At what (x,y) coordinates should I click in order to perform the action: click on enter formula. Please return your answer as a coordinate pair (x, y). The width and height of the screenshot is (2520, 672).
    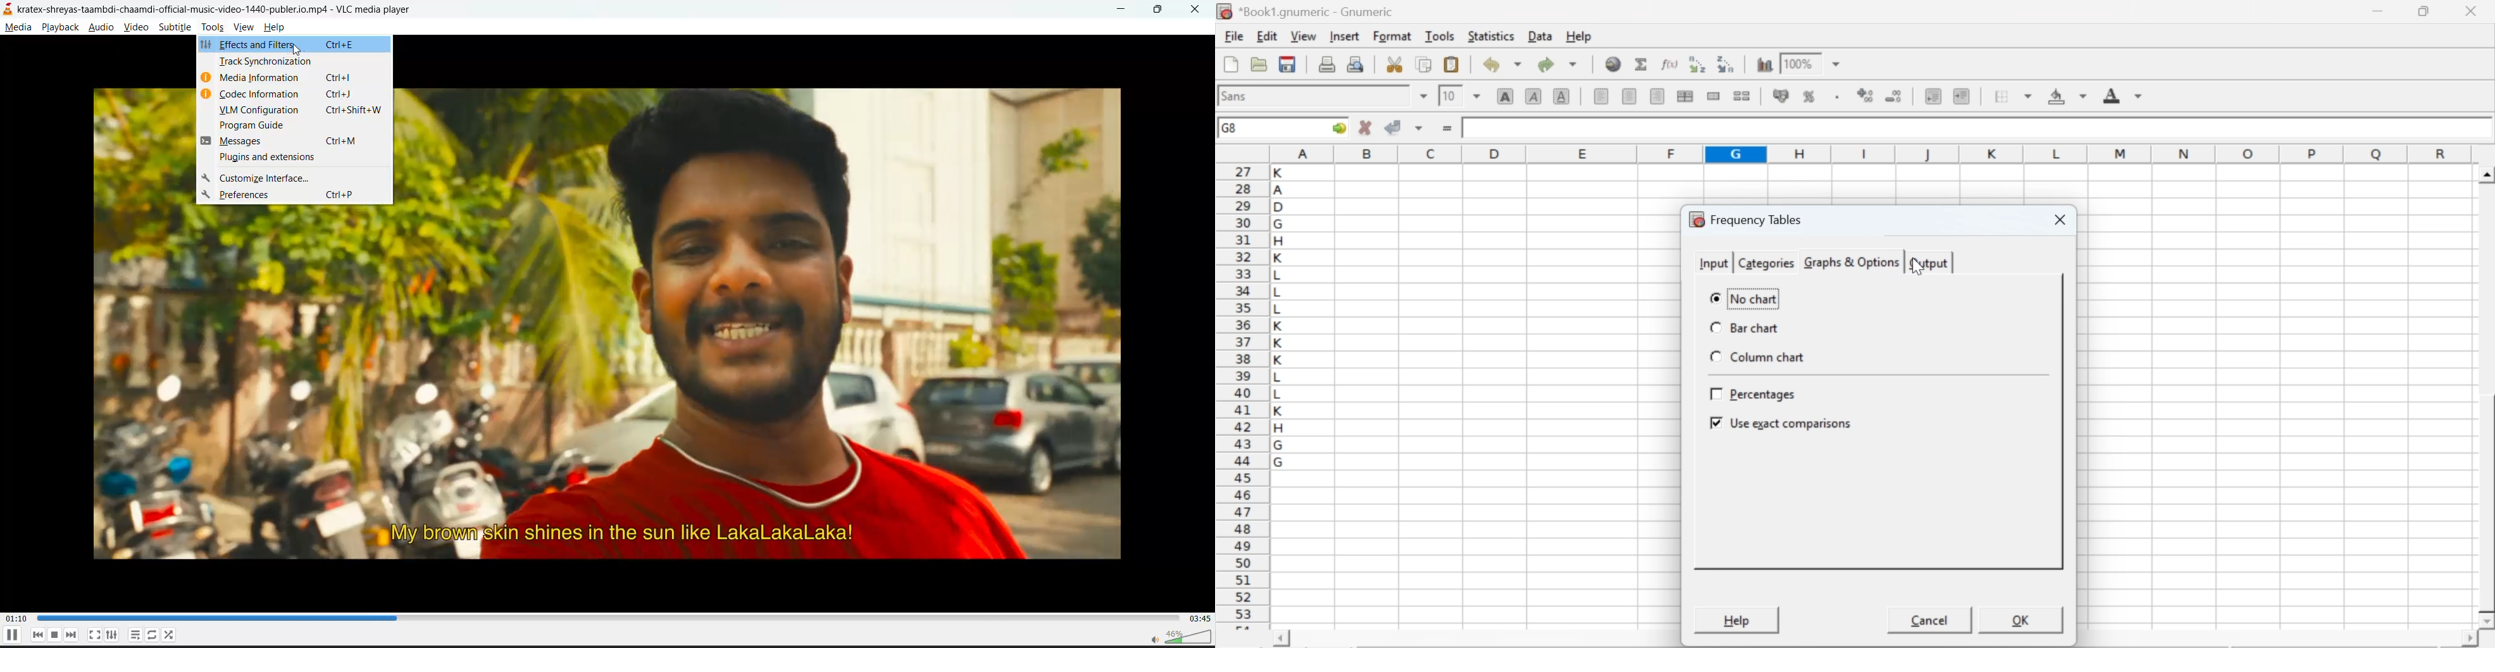
    Looking at the image, I should click on (1449, 129).